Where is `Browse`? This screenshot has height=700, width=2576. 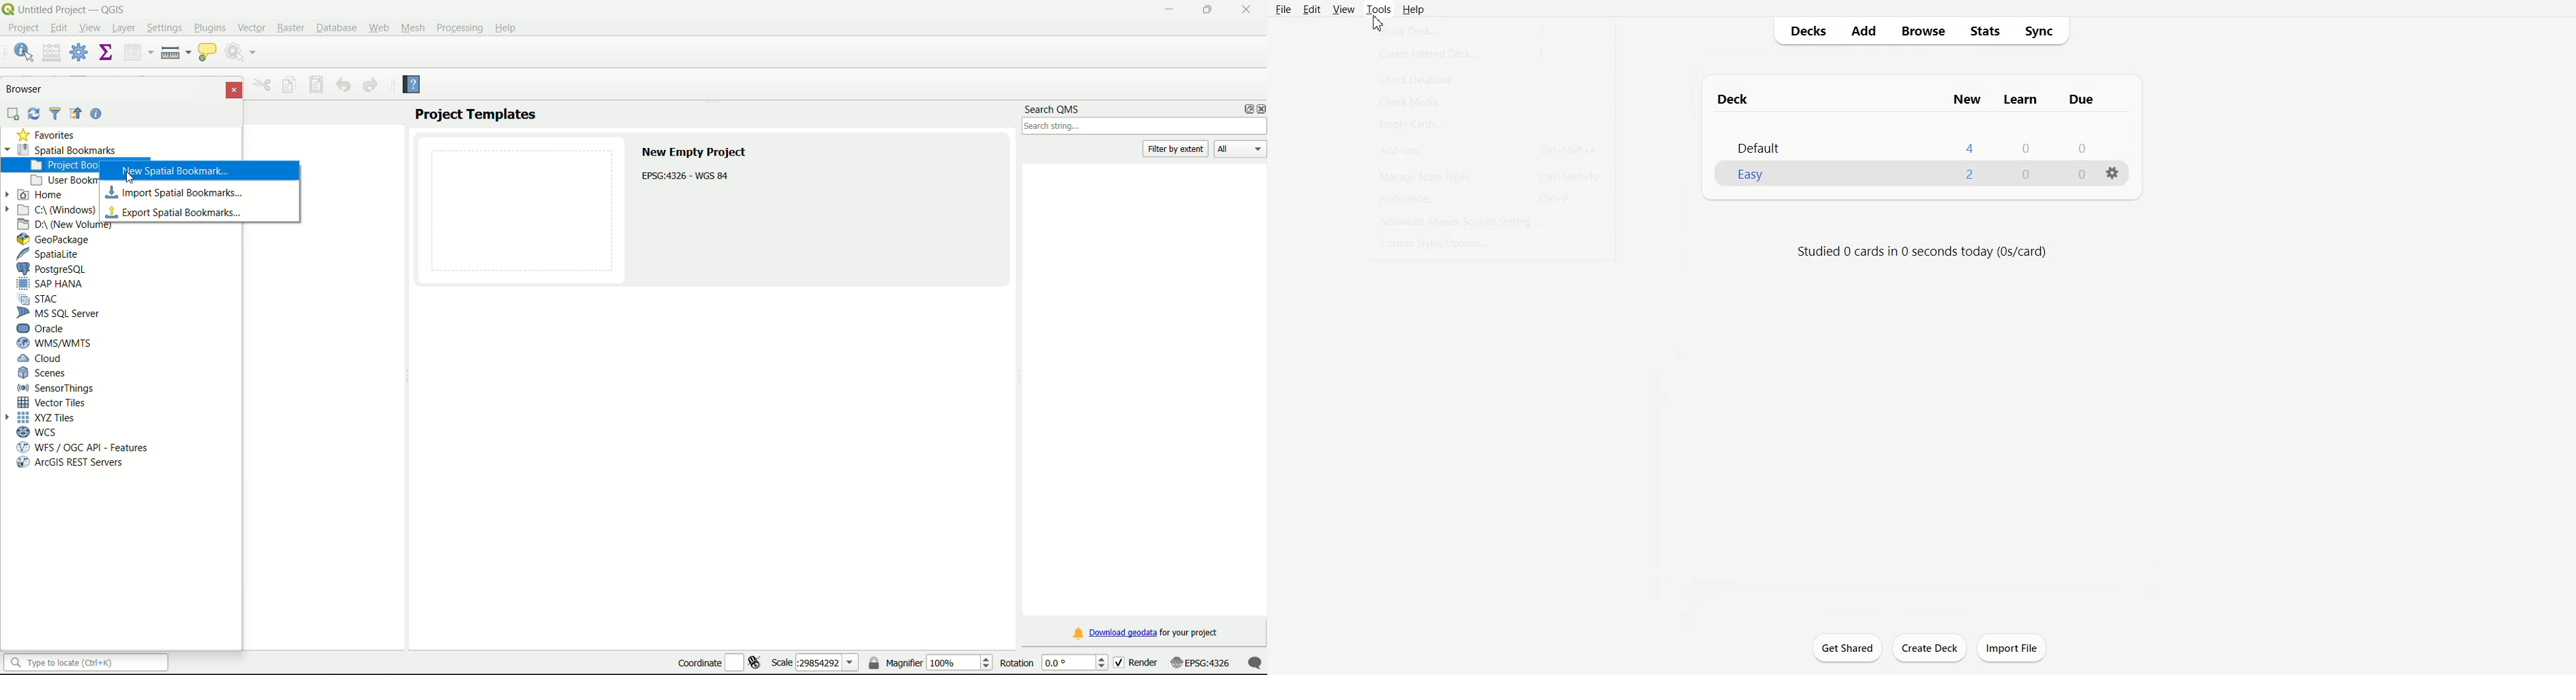 Browse is located at coordinates (1924, 31).